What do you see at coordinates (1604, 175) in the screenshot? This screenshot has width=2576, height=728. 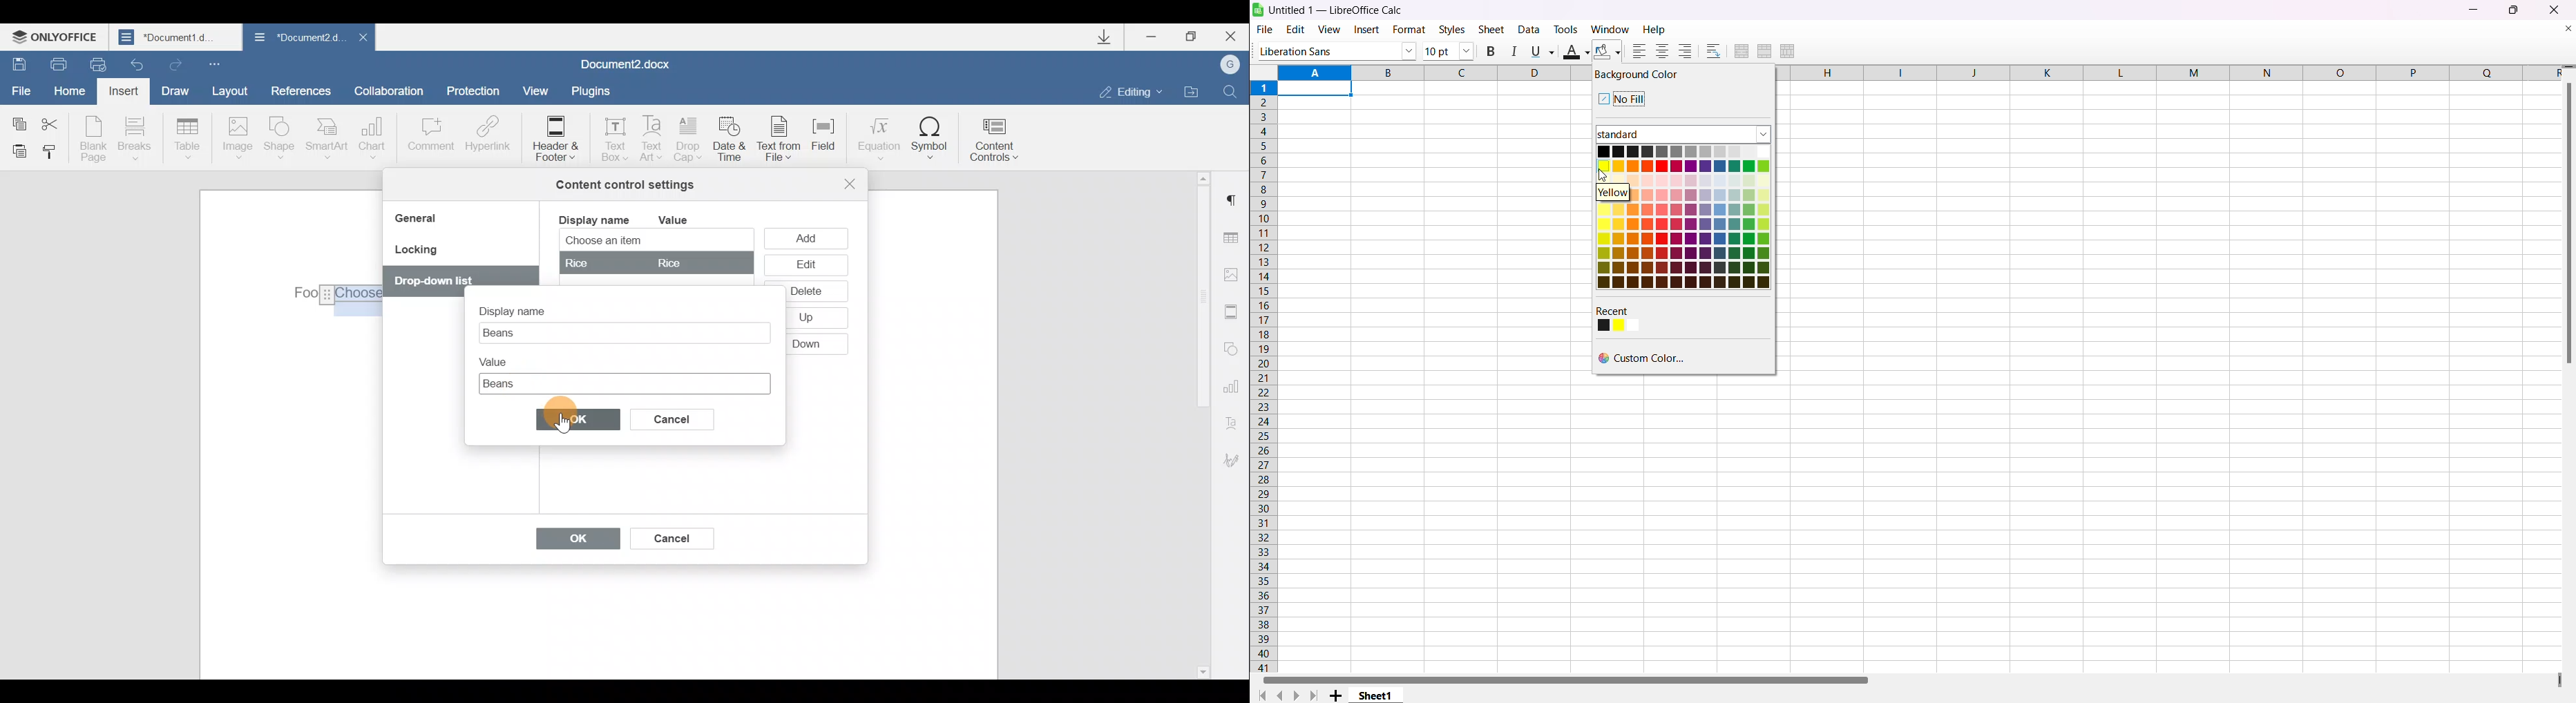 I see `cursor` at bounding box center [1604, 175].